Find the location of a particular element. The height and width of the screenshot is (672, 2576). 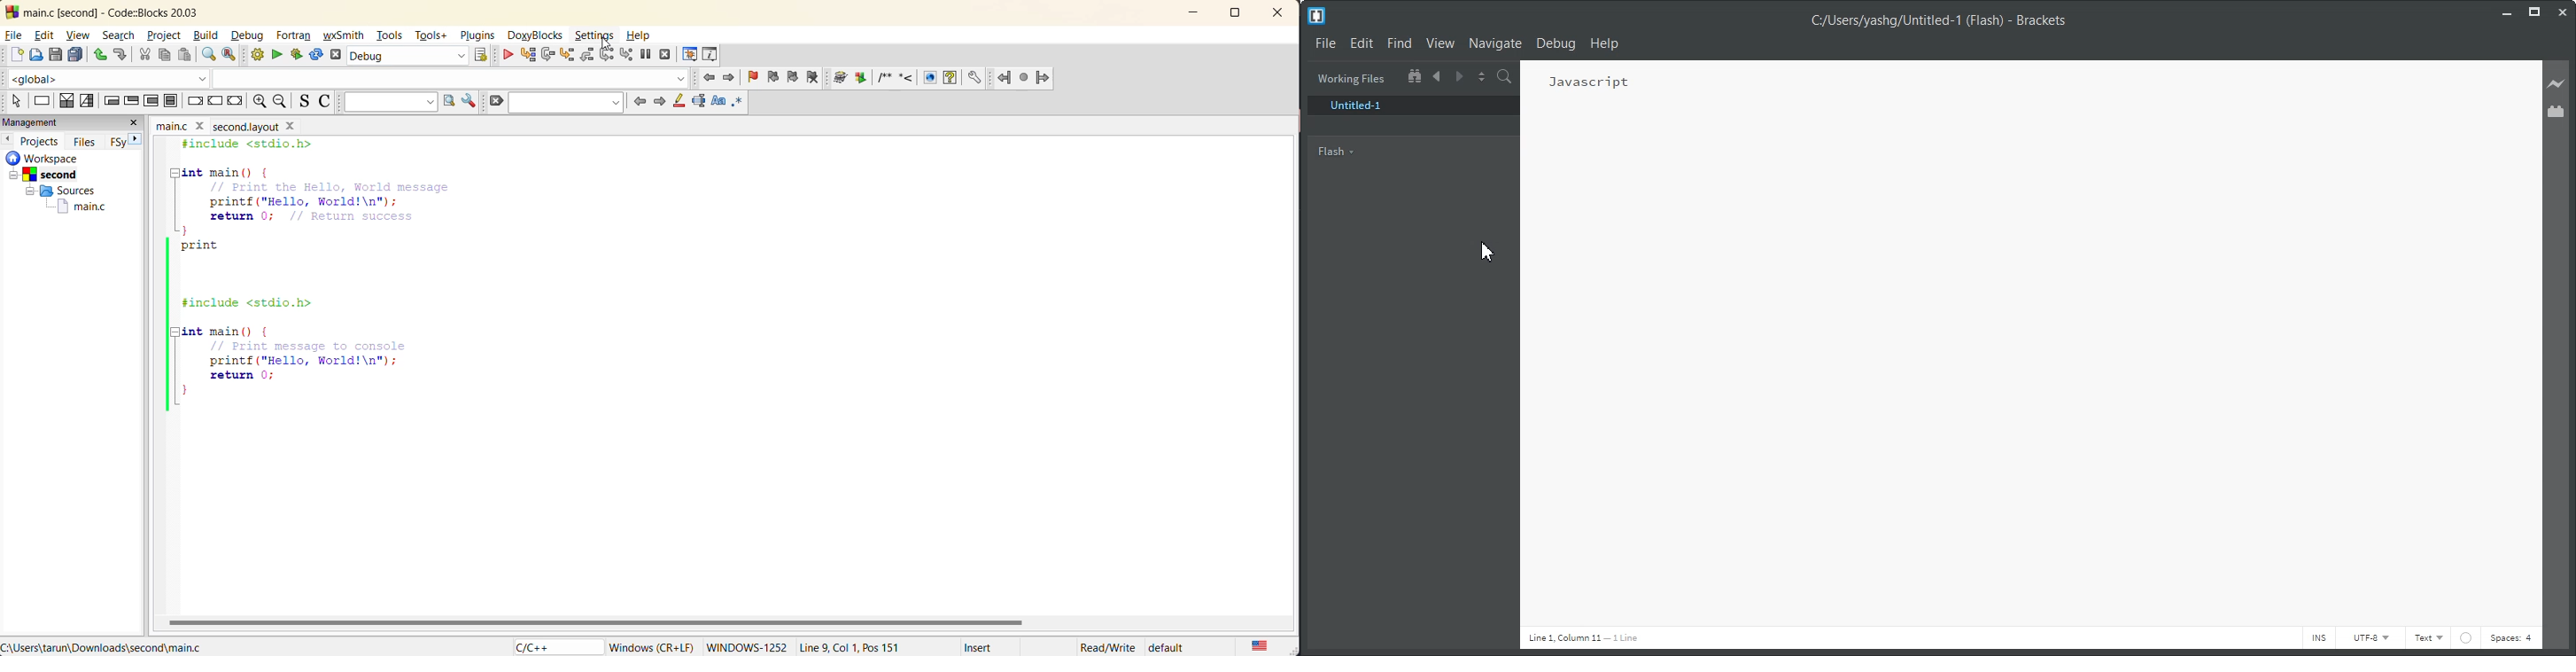

selected text is located at coordinates (700, 101).